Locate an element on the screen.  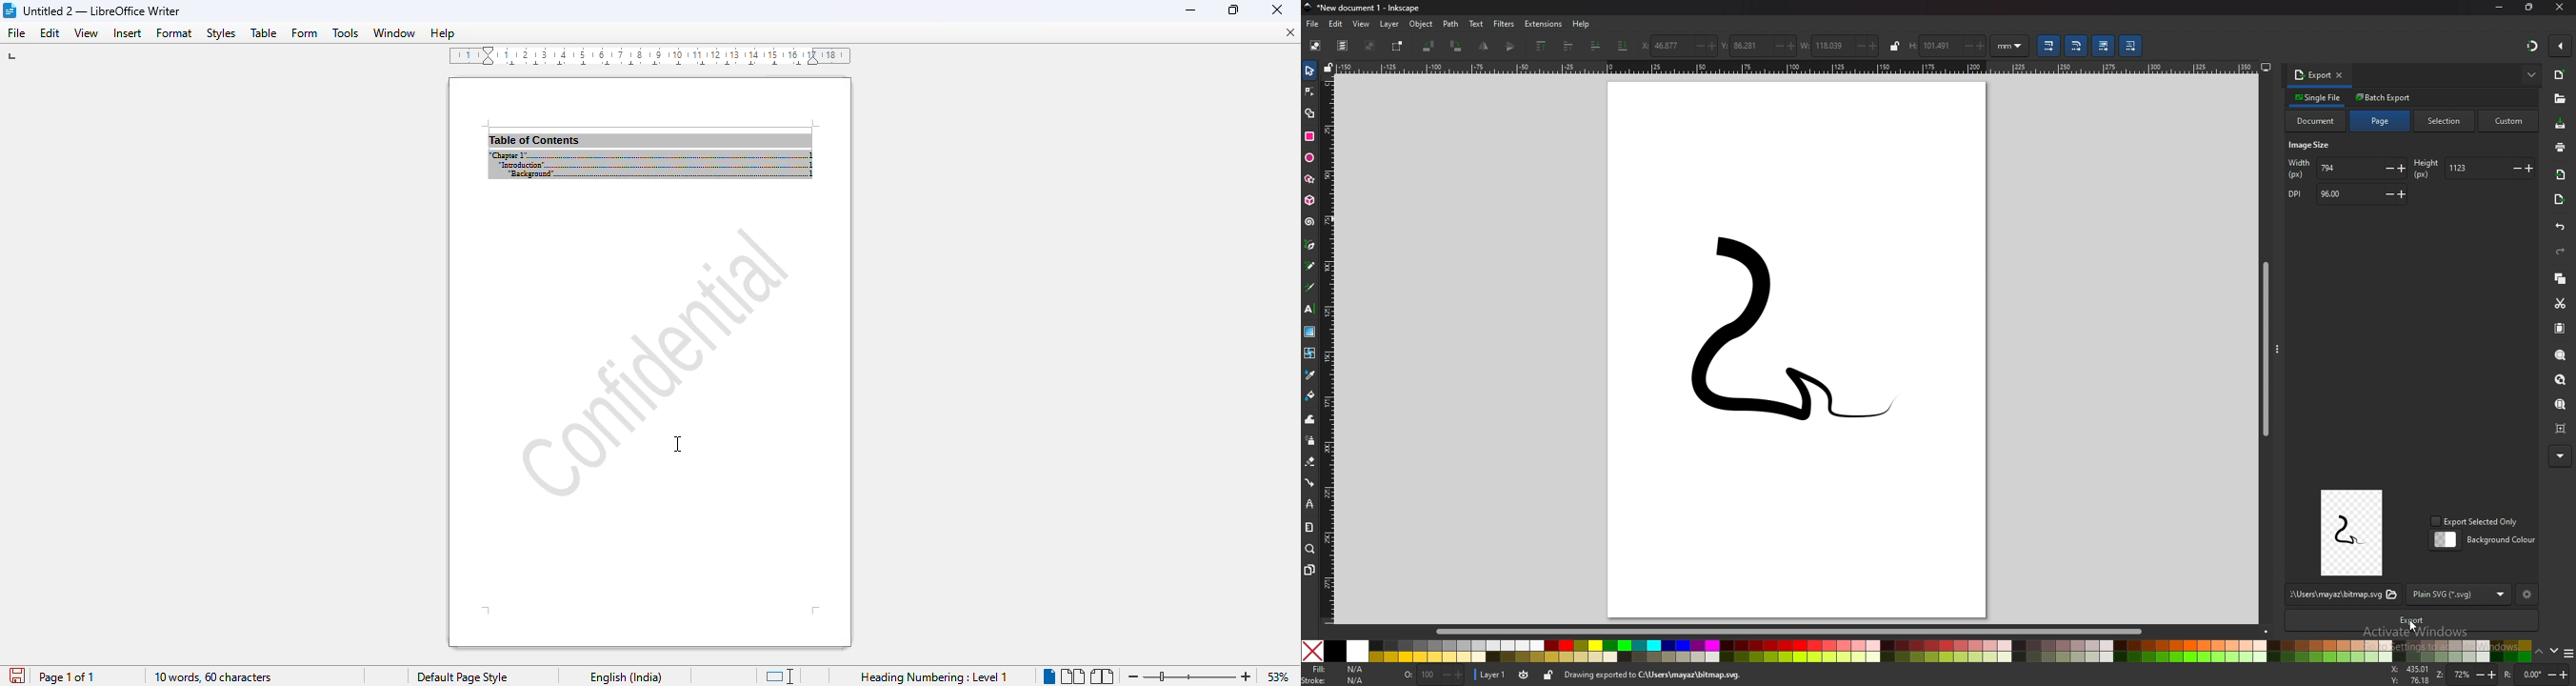
x or y coordinates is located at coordinates (2410, 673).